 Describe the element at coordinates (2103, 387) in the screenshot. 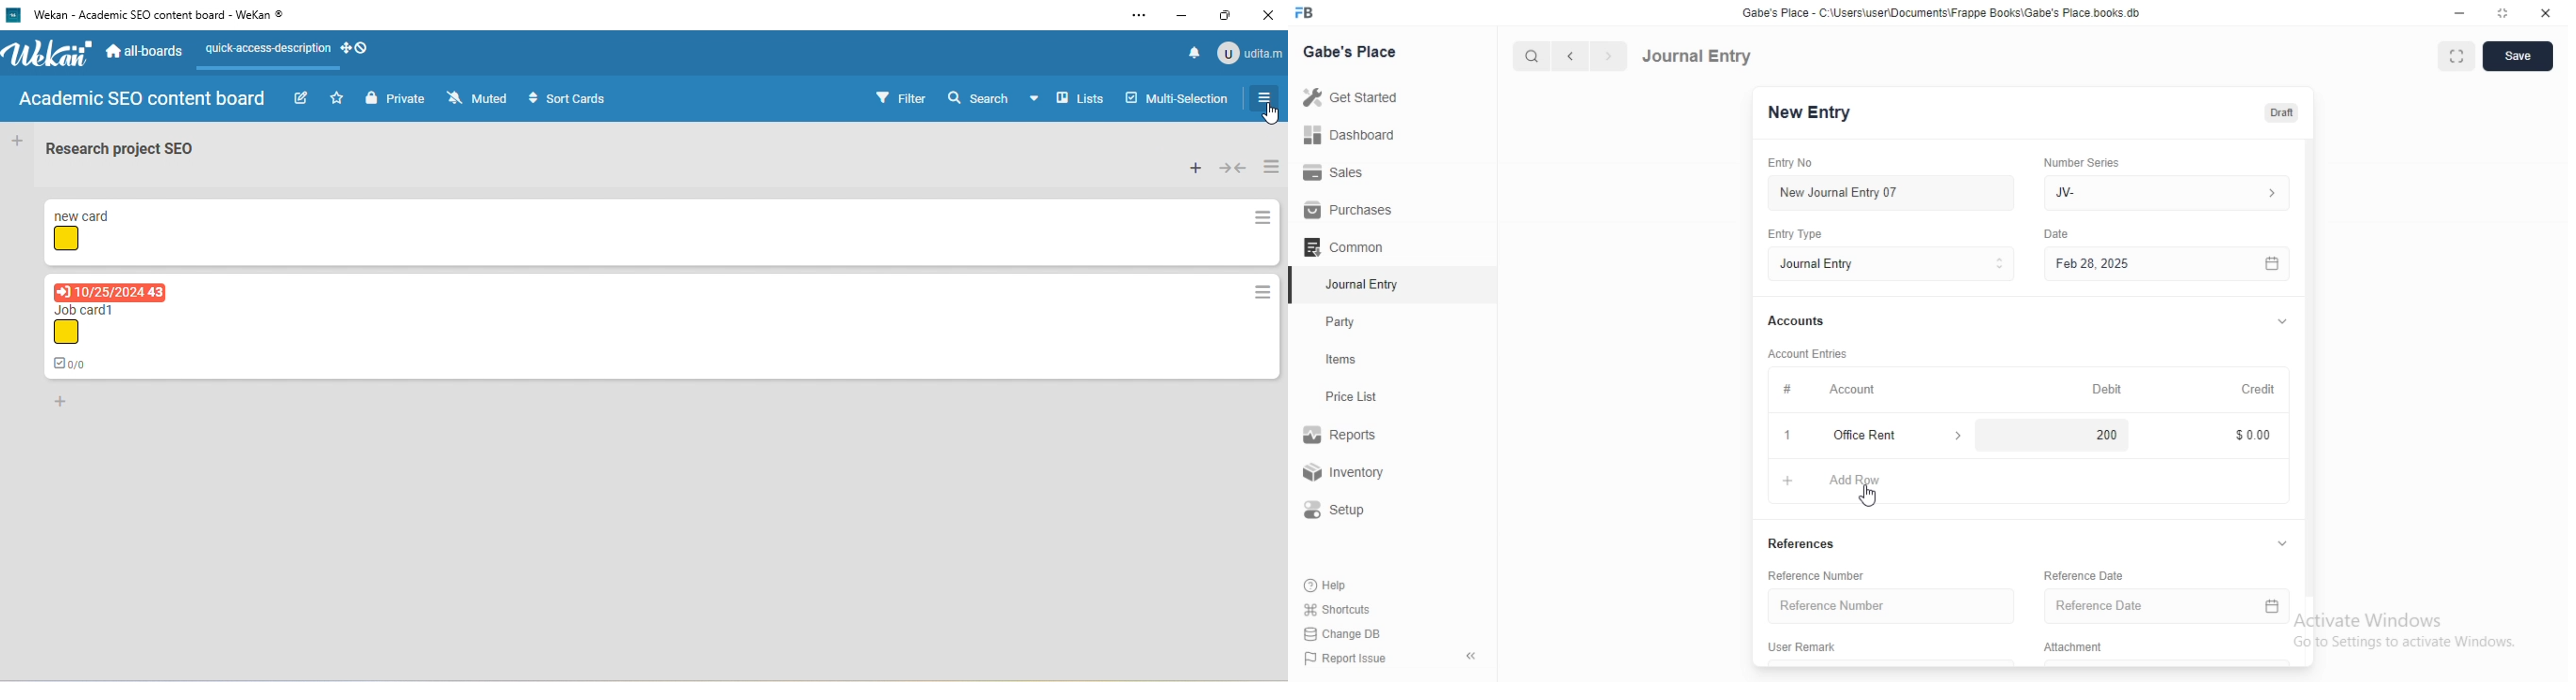

I see `Debit` at that location.